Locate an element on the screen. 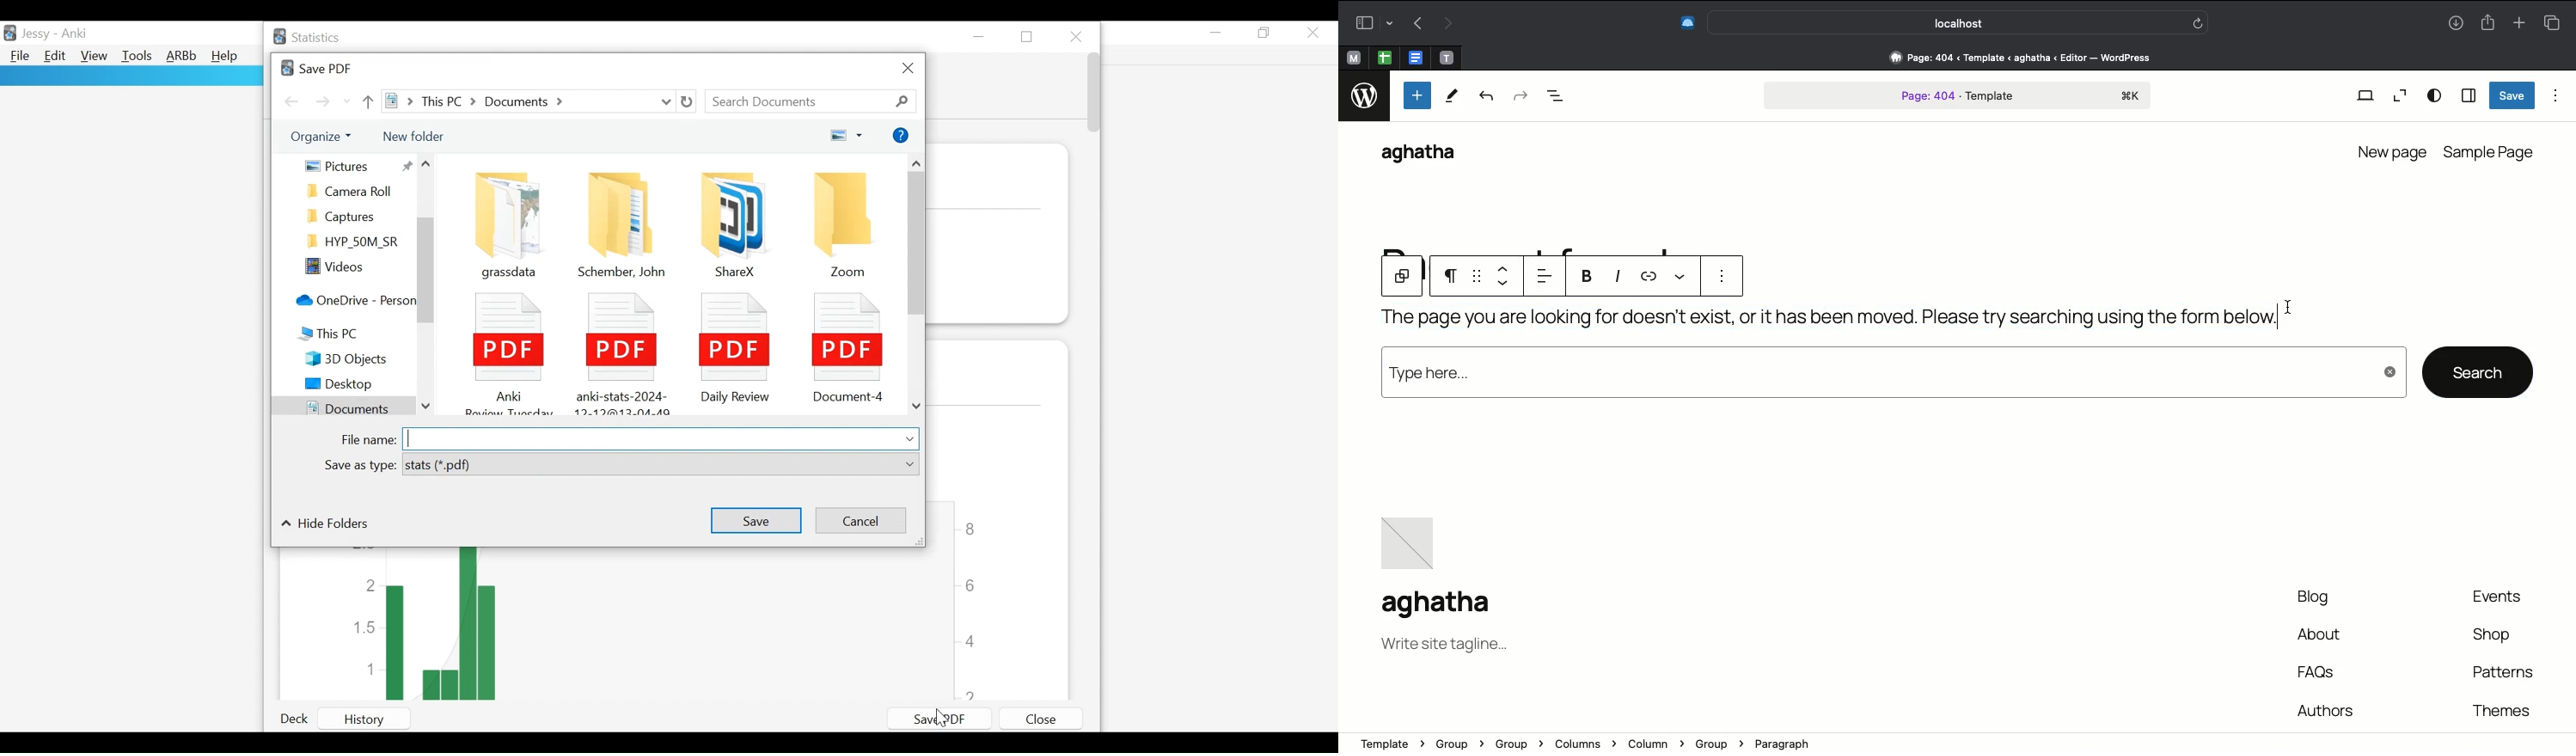 Image resolution: width=2576 pixels, height=756 pixels. Image is located at coordinates (1412, 538).